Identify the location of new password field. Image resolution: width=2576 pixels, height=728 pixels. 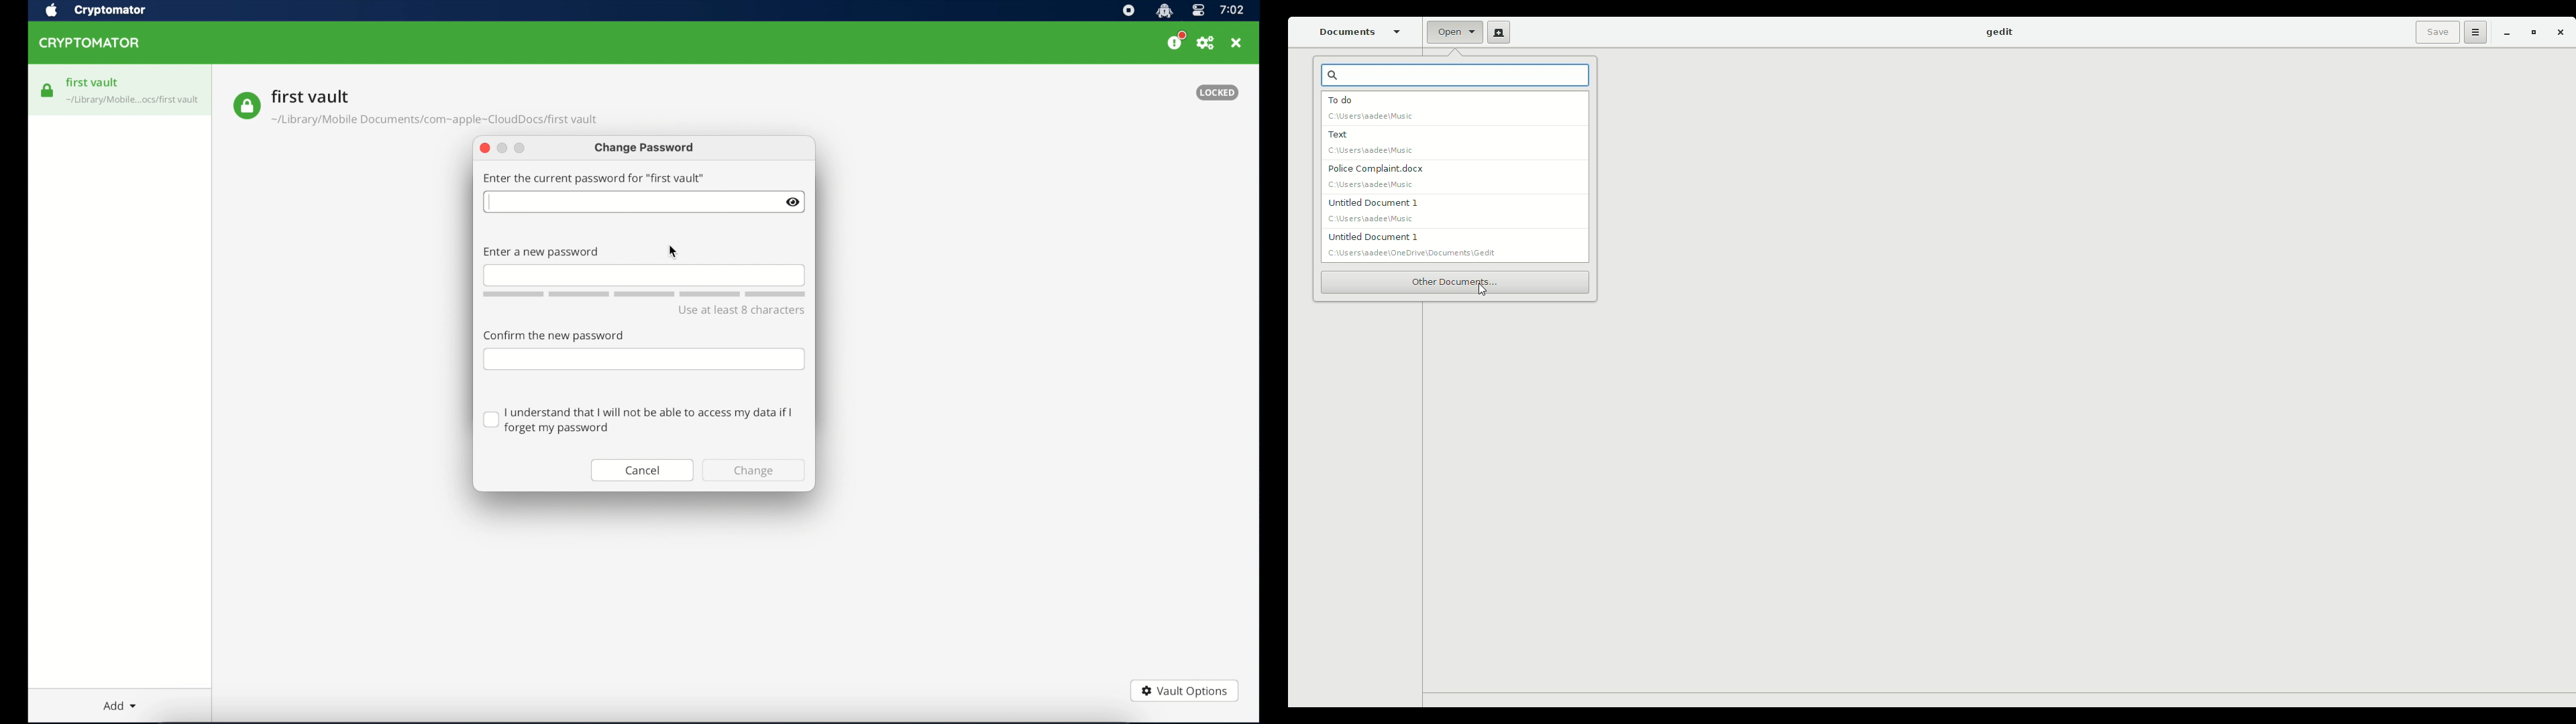
(644, 275).